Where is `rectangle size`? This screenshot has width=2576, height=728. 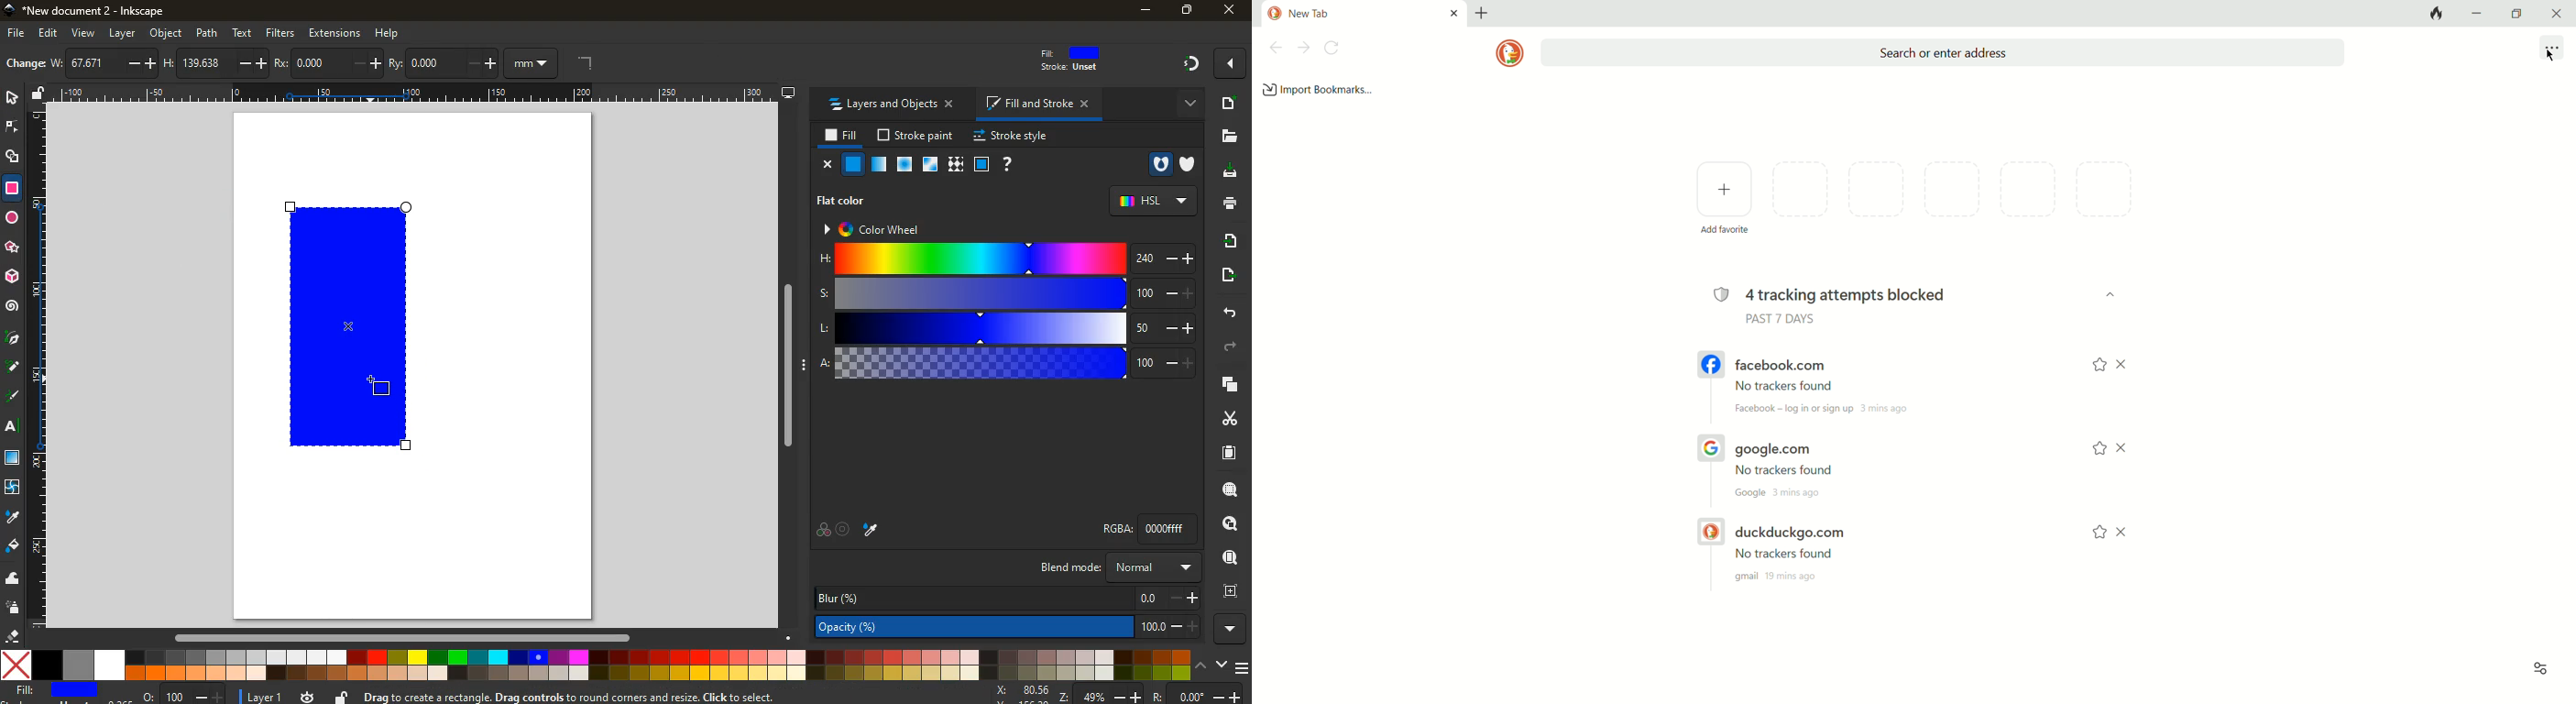 rectangle size is located at coordinates (47, 328).